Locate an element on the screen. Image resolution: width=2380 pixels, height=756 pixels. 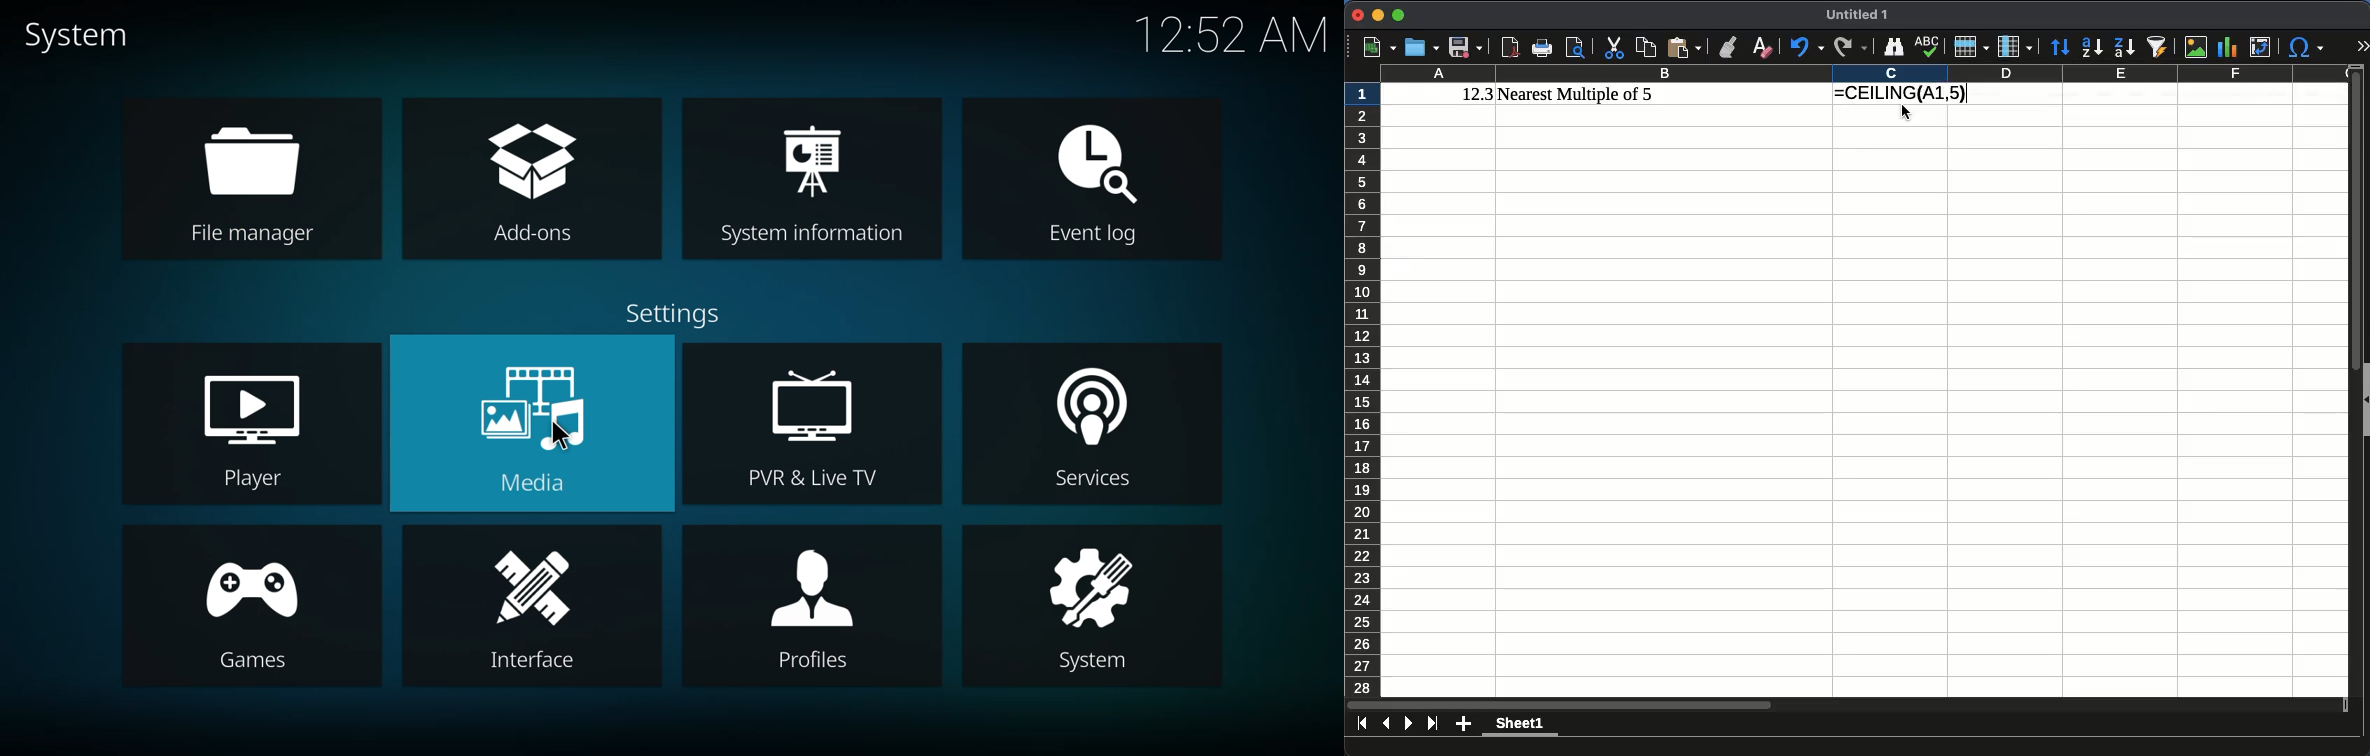
PVR & Live TV is located at coordinates (813, 477).